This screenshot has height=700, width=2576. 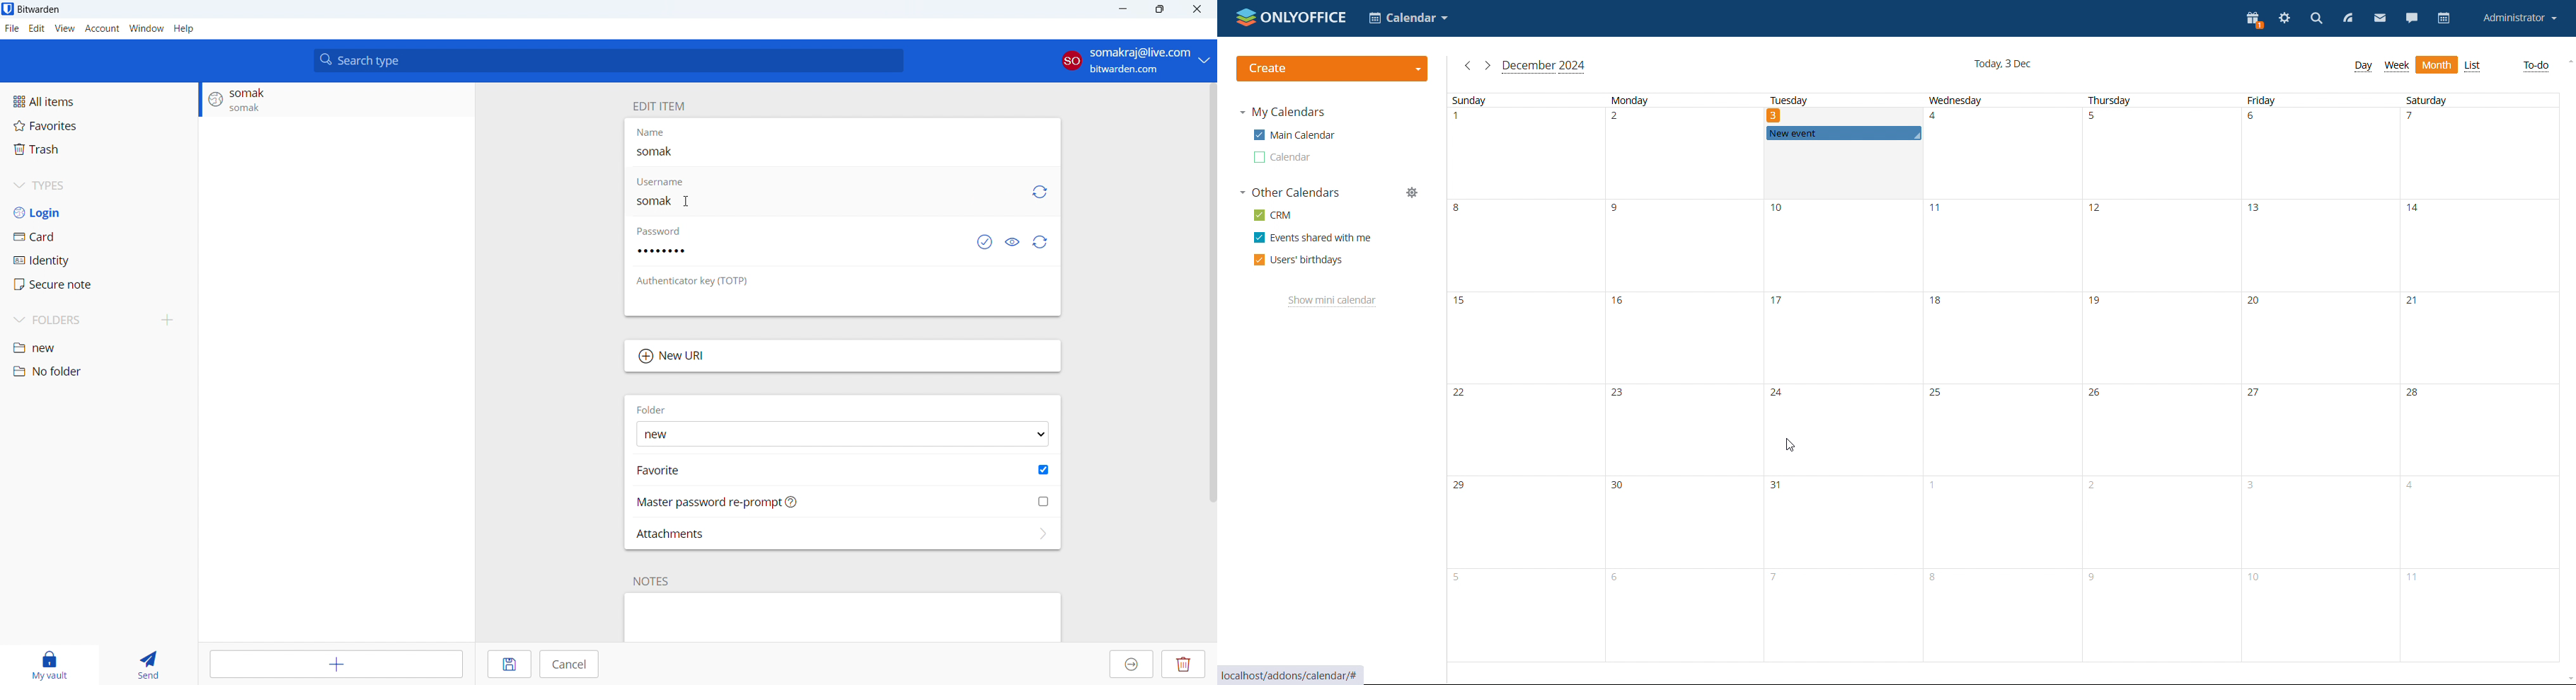 I want to click on mail, so click(x=2380, y=19).